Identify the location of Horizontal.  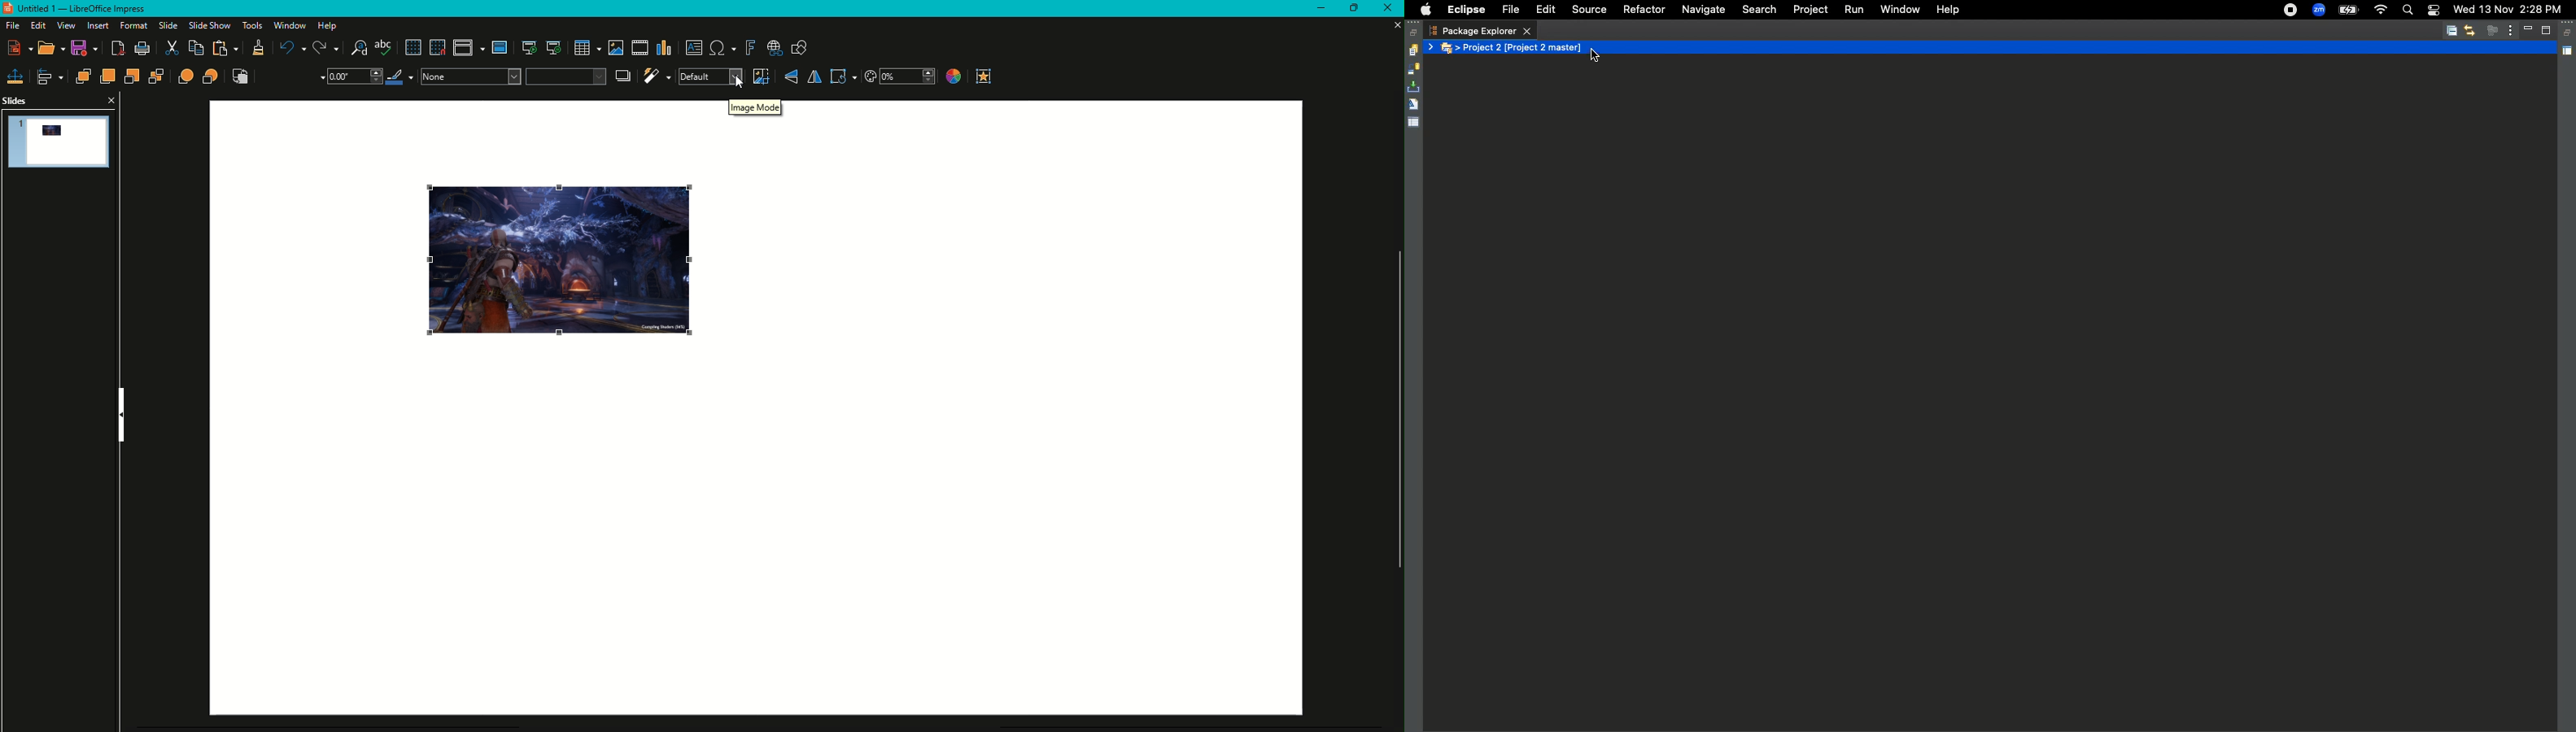
(814, 77).